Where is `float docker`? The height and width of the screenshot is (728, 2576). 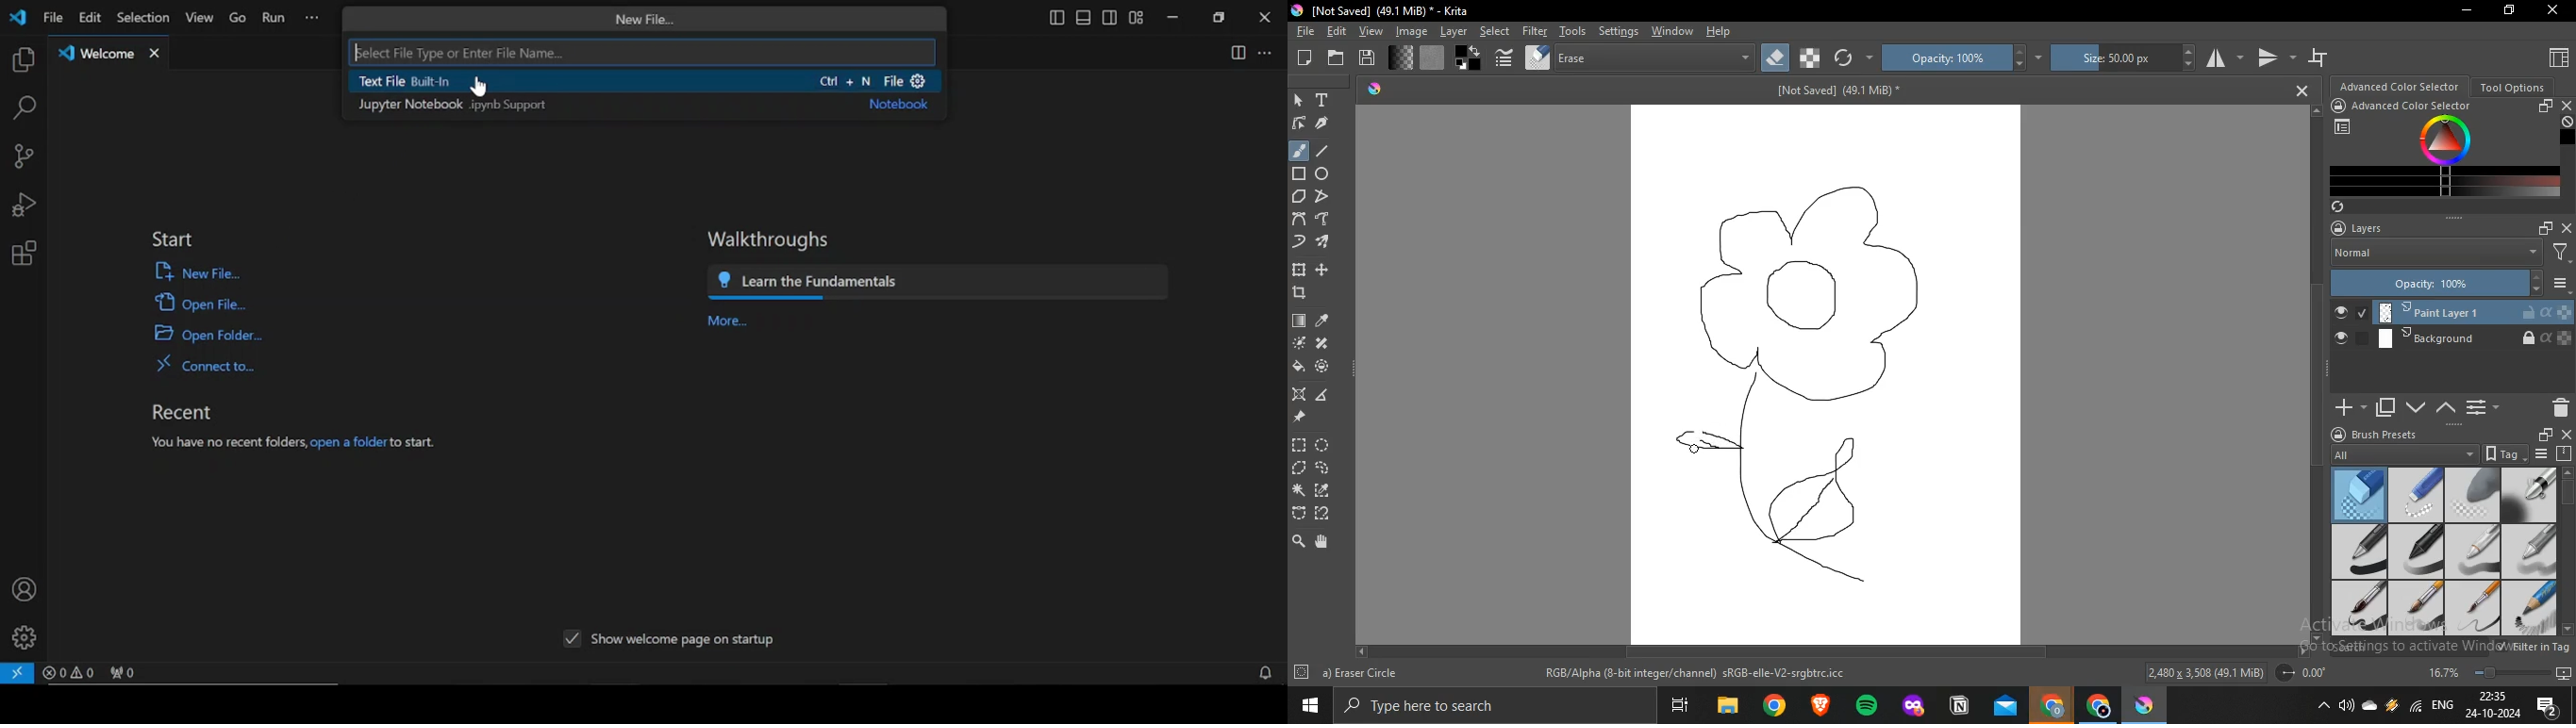
float docker is located at coordinates (2546, 107).